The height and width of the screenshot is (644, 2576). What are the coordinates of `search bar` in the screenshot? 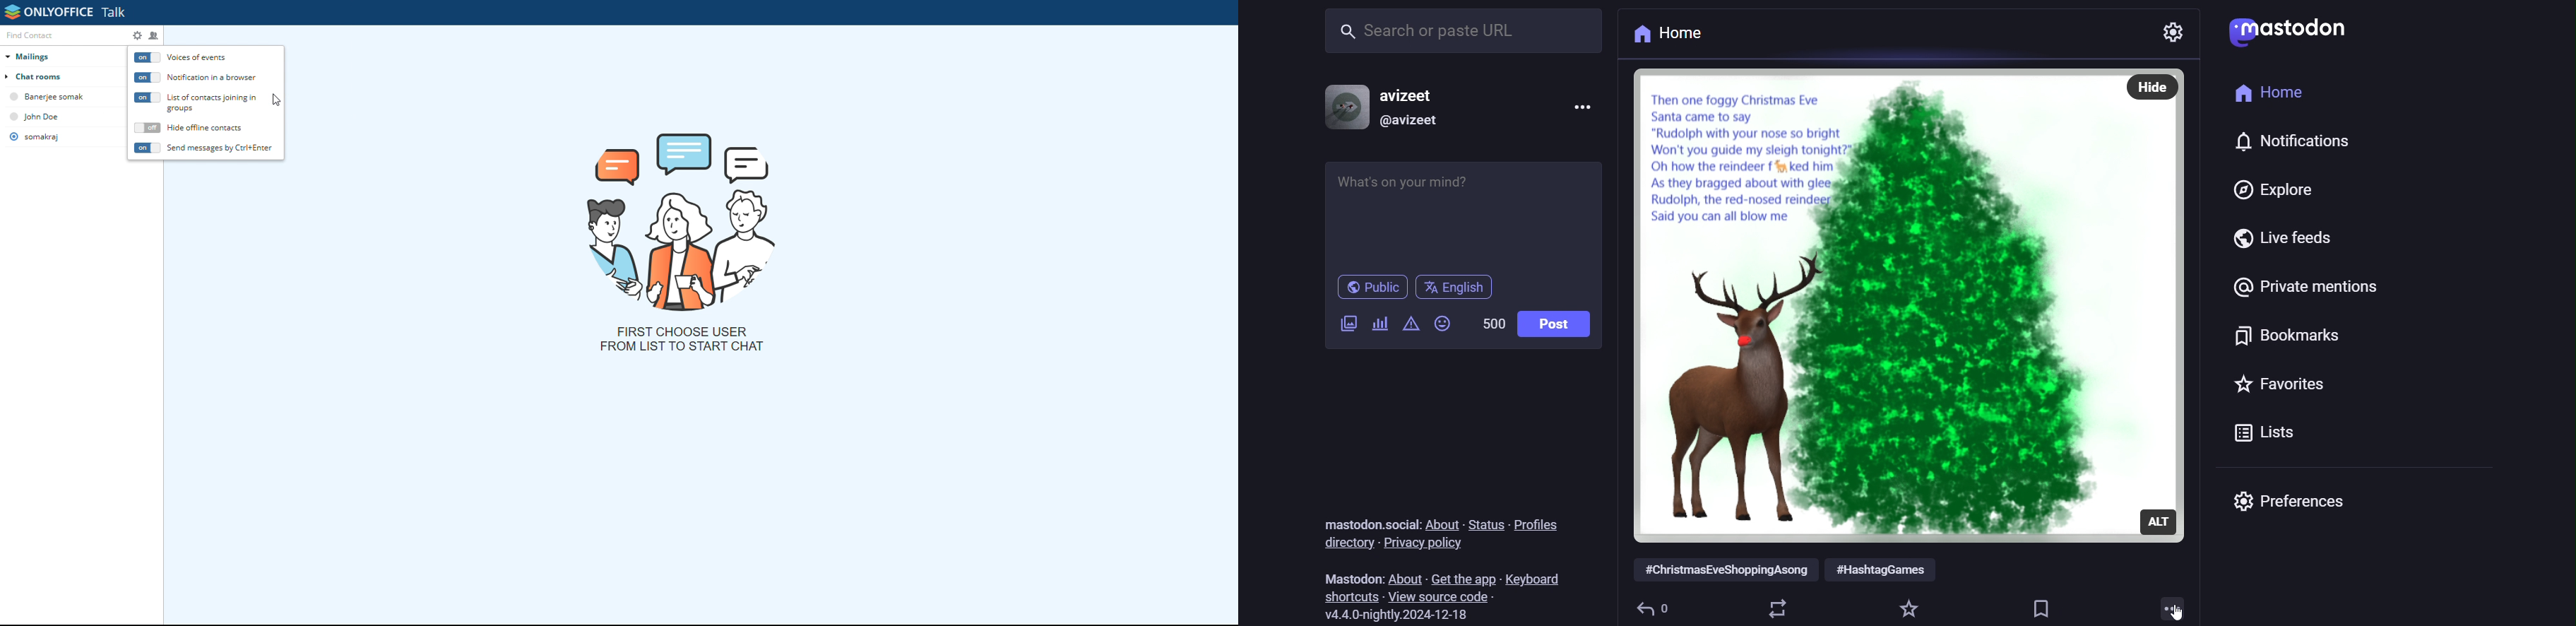 It's located at (1462, 33).